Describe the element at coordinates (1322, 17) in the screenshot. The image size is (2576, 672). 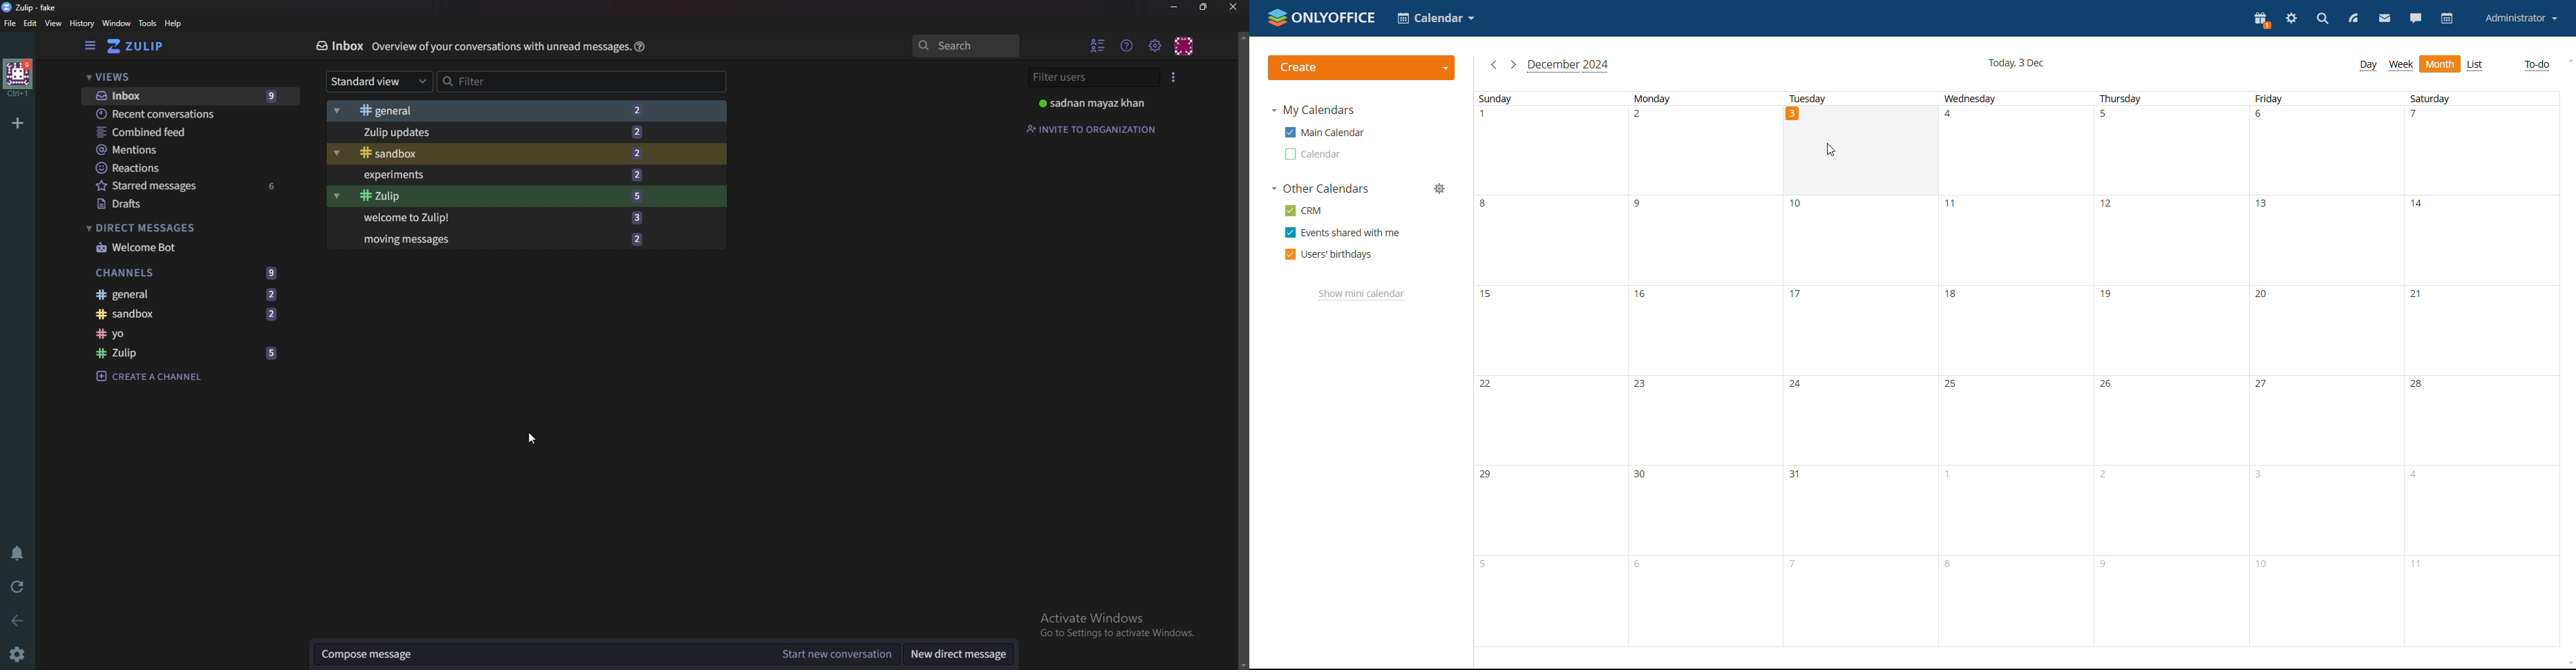
I see `logo` at that location.